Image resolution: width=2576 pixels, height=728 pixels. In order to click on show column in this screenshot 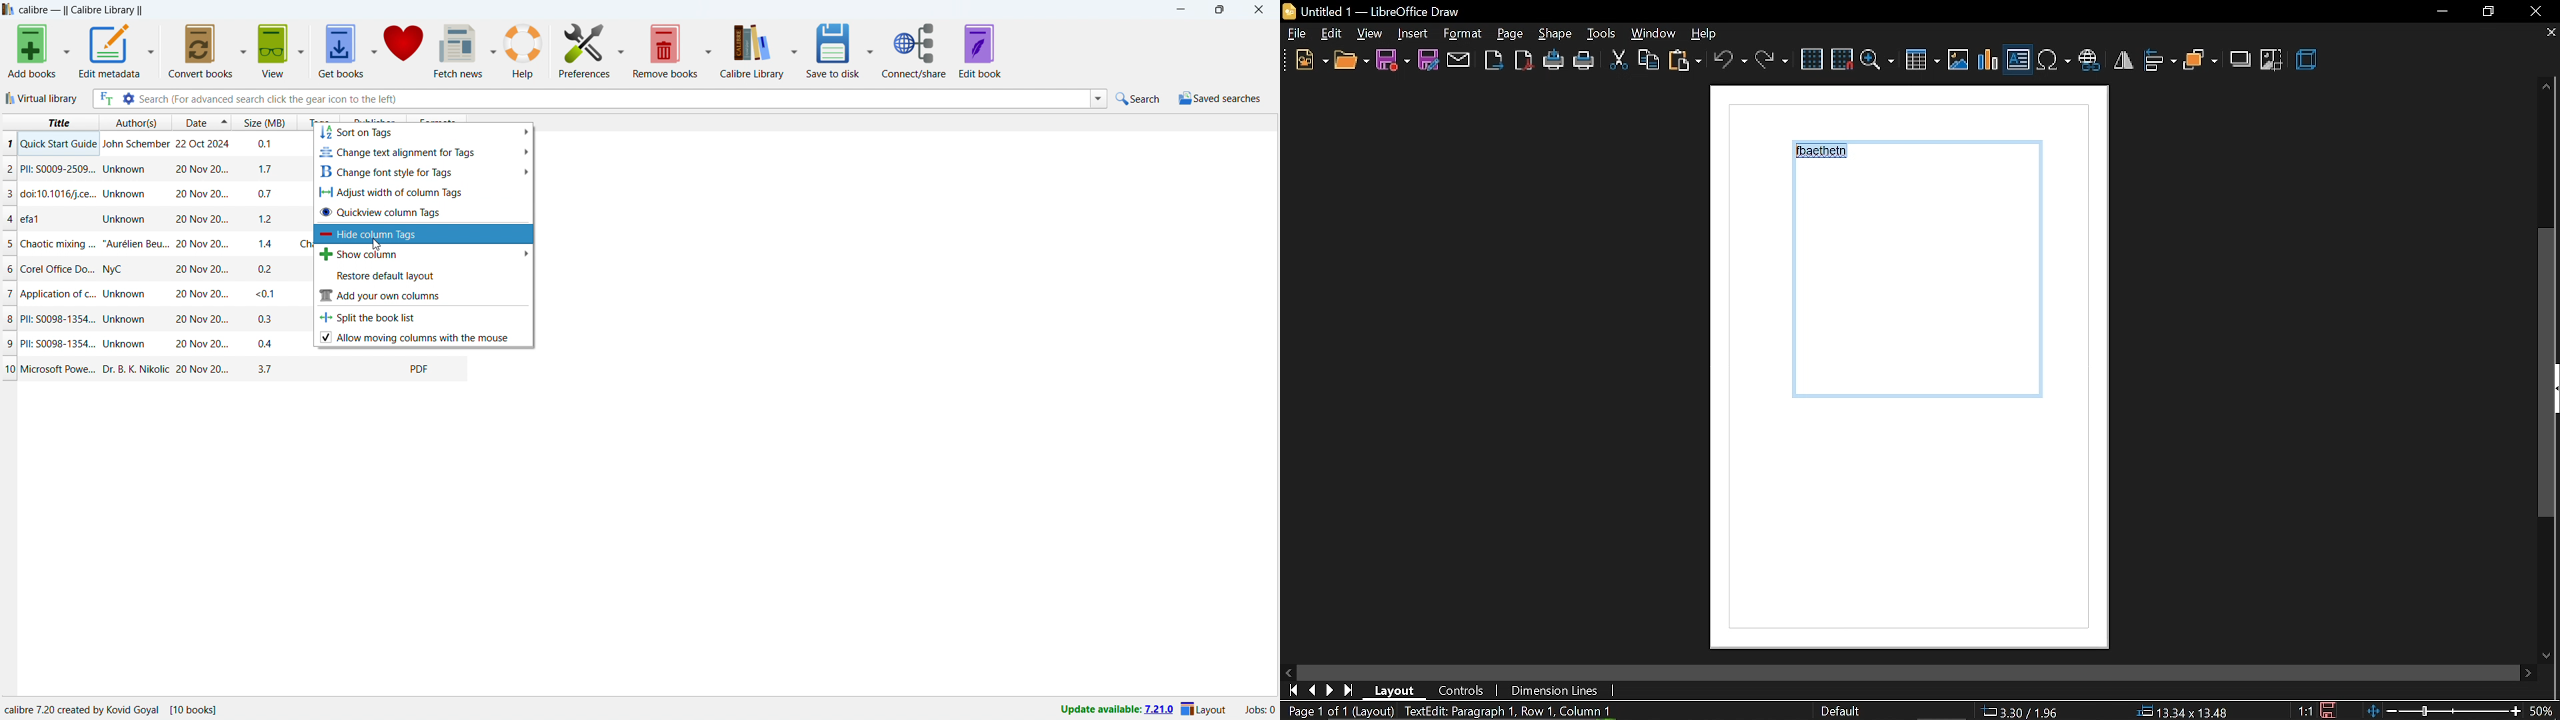, I will do `click(425, 255)`.